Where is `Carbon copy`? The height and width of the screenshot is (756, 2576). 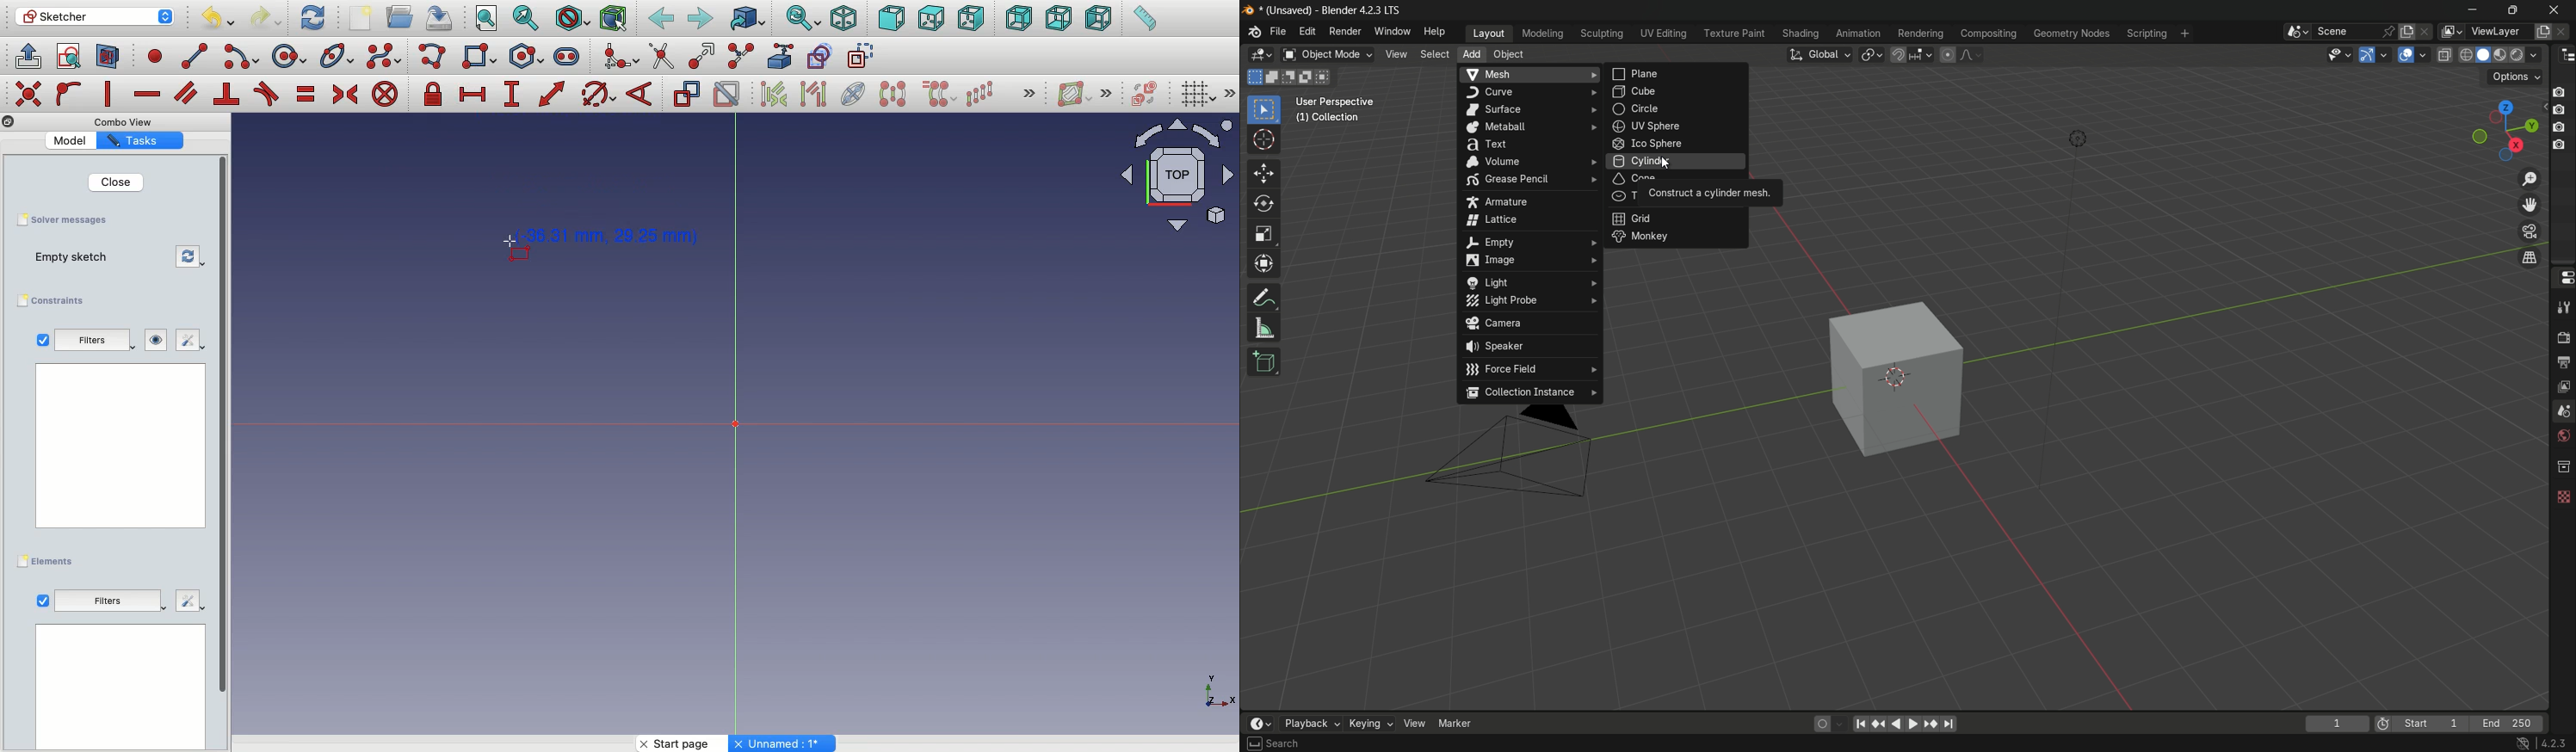
Carbon copy is located at coordinates (819, 56).